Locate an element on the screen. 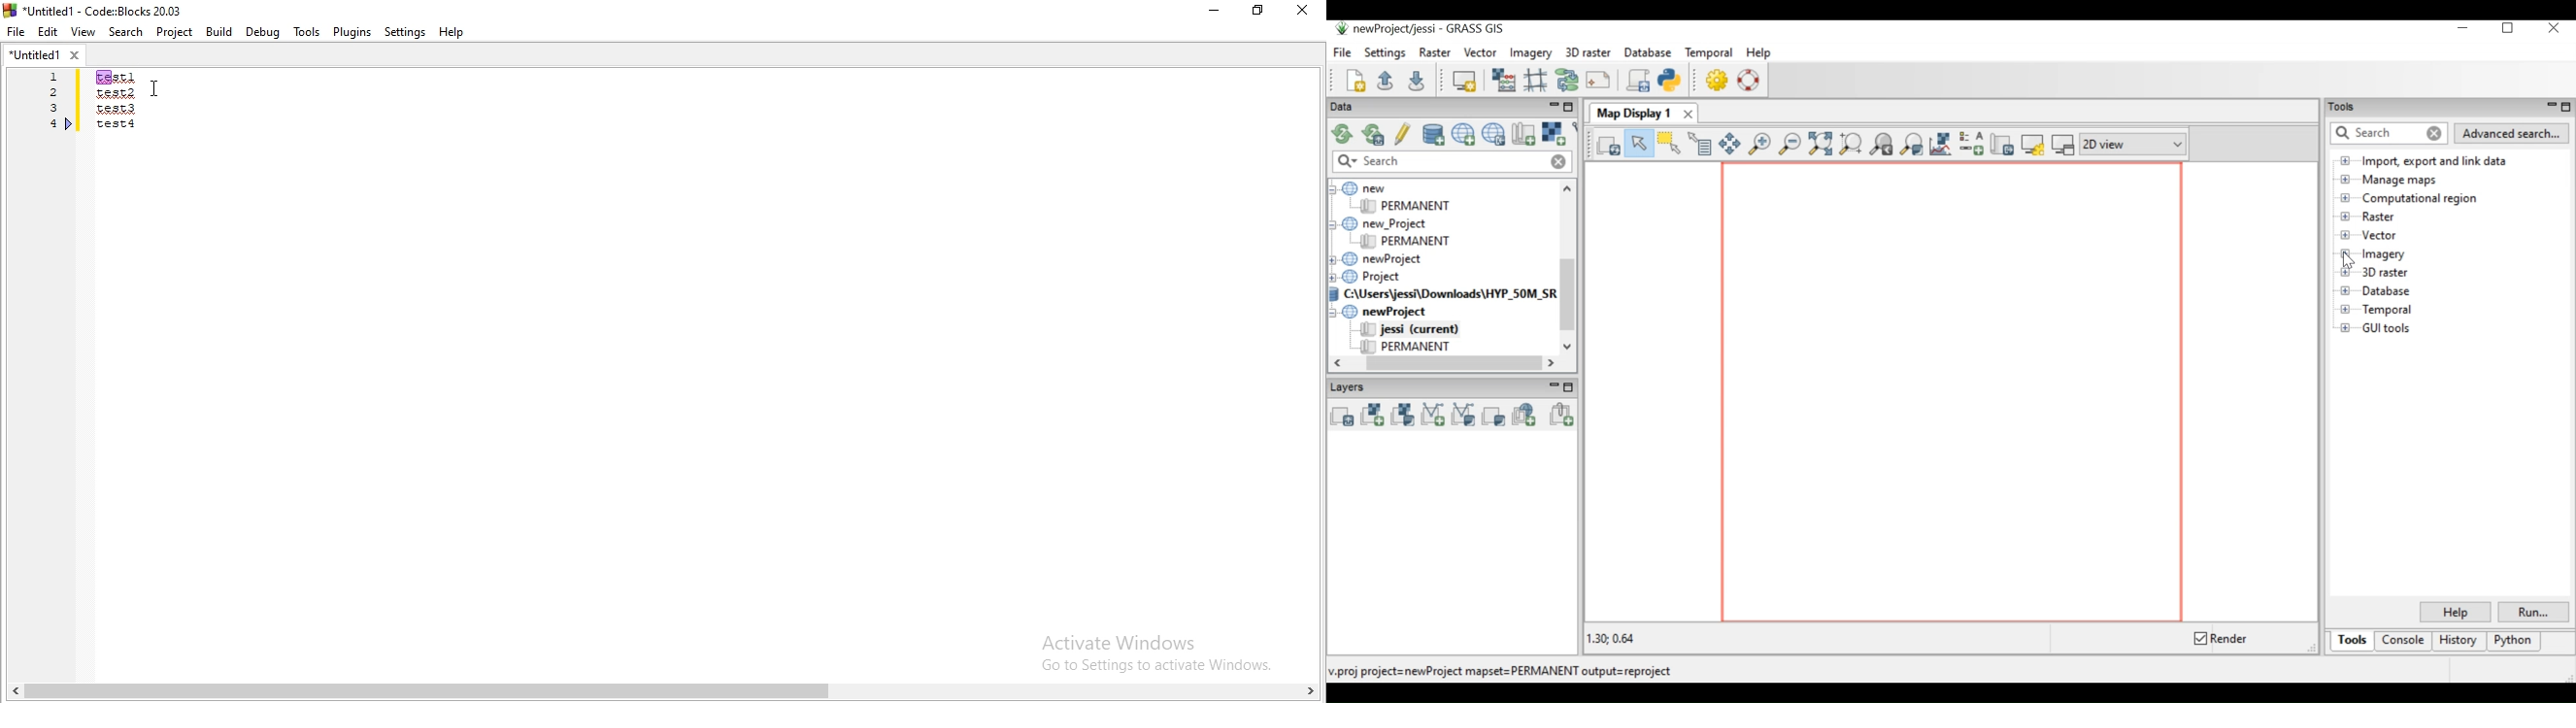 Image resolution: width=2576 pixels, height=728 pixels. Search  is located at coordinates (127, 33).